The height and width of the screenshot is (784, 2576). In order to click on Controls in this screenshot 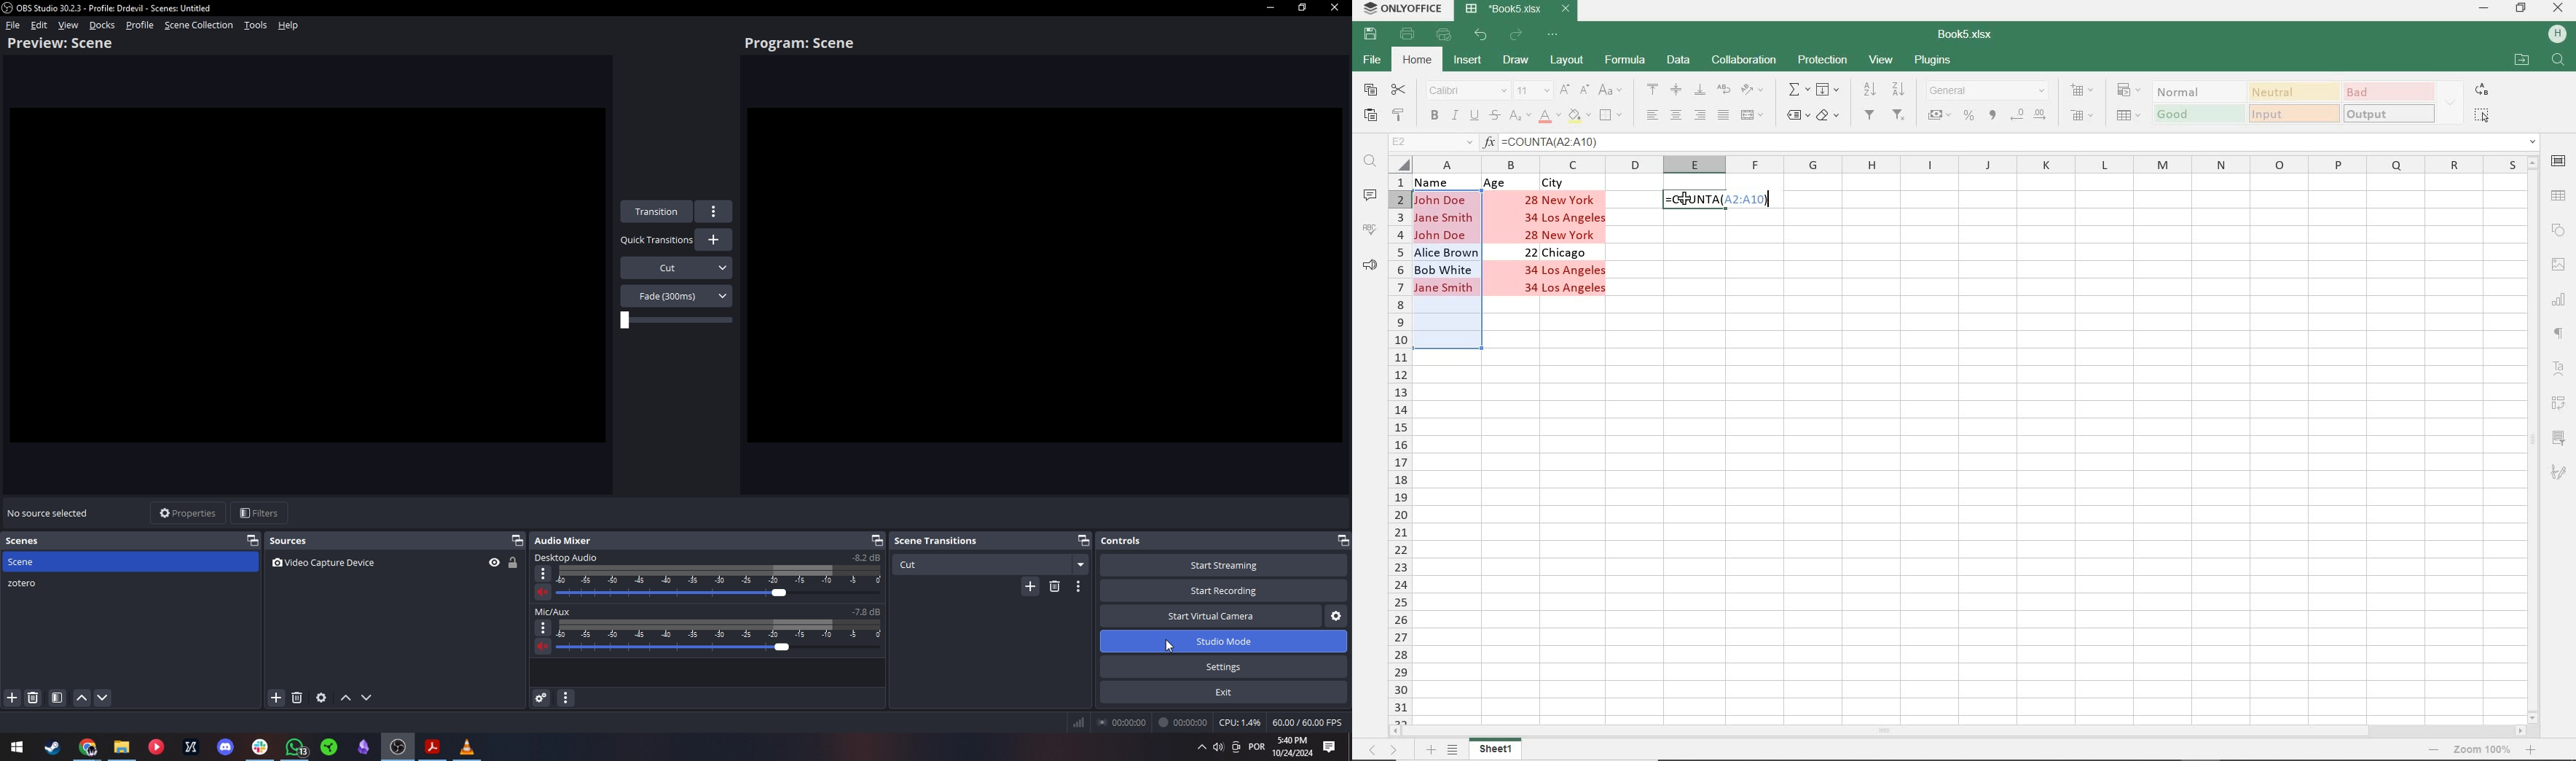, I will do `click(1217, 540)`.